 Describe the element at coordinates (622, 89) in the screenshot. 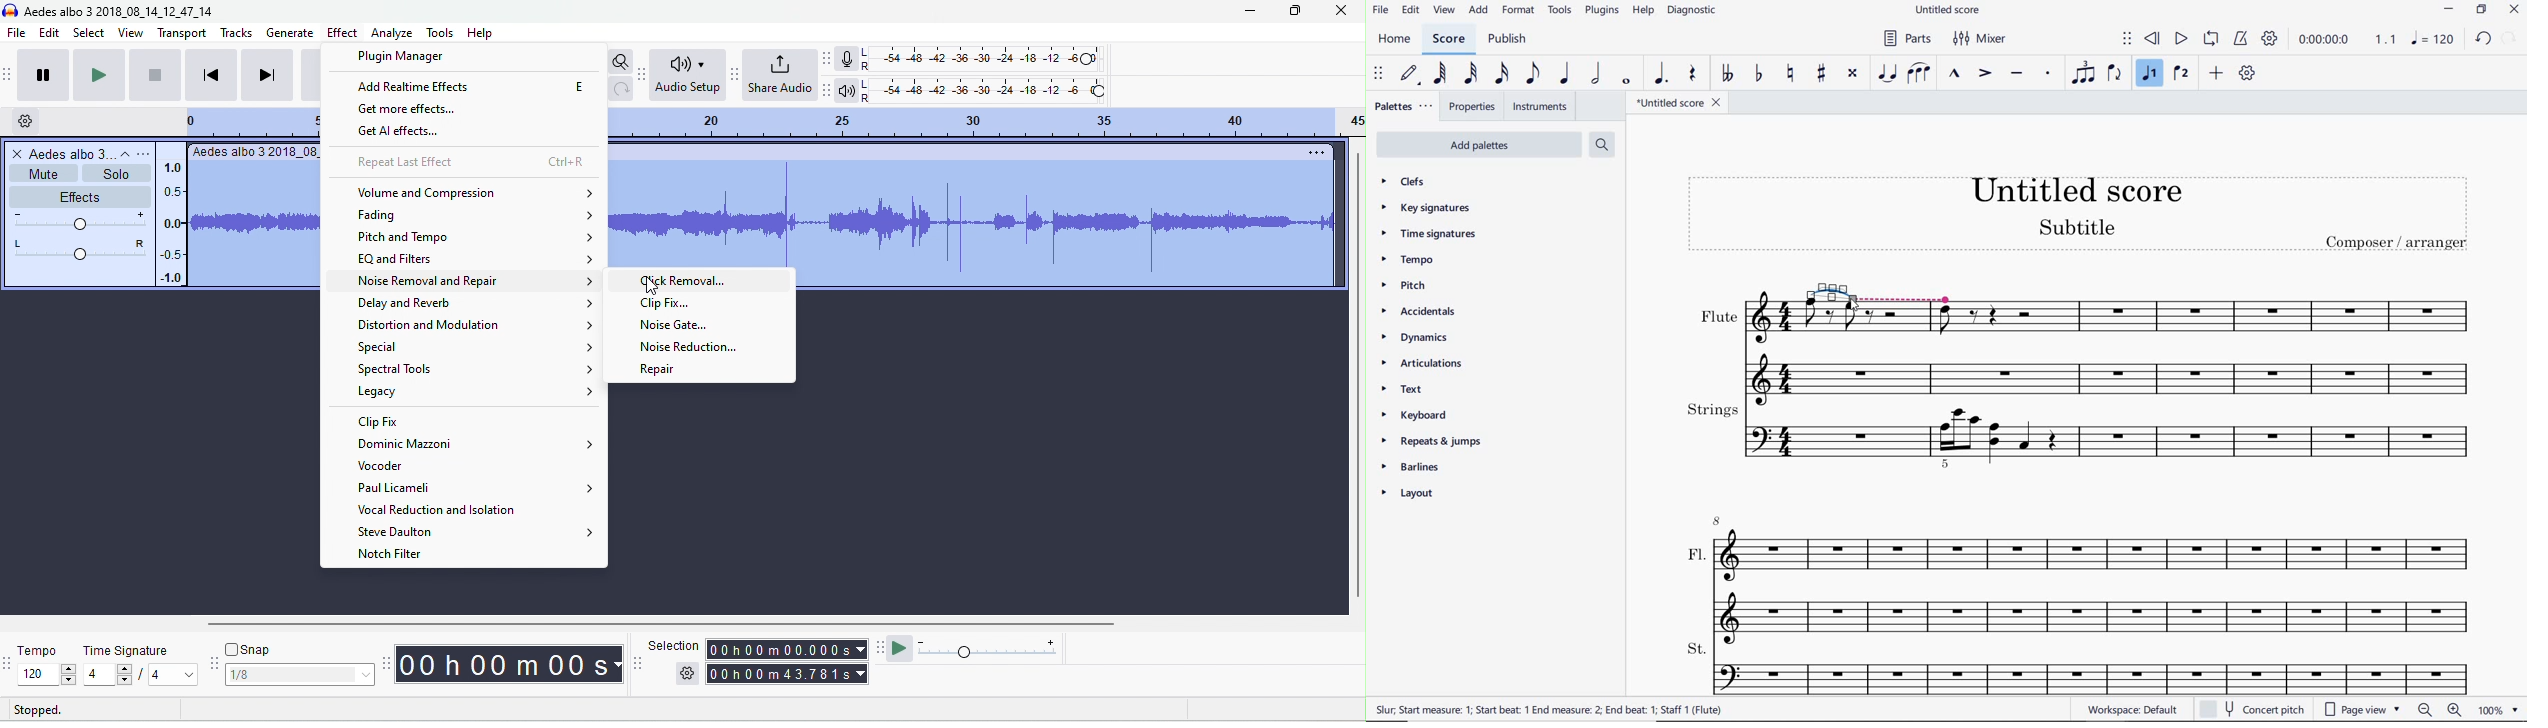

I see `redo` at that location.